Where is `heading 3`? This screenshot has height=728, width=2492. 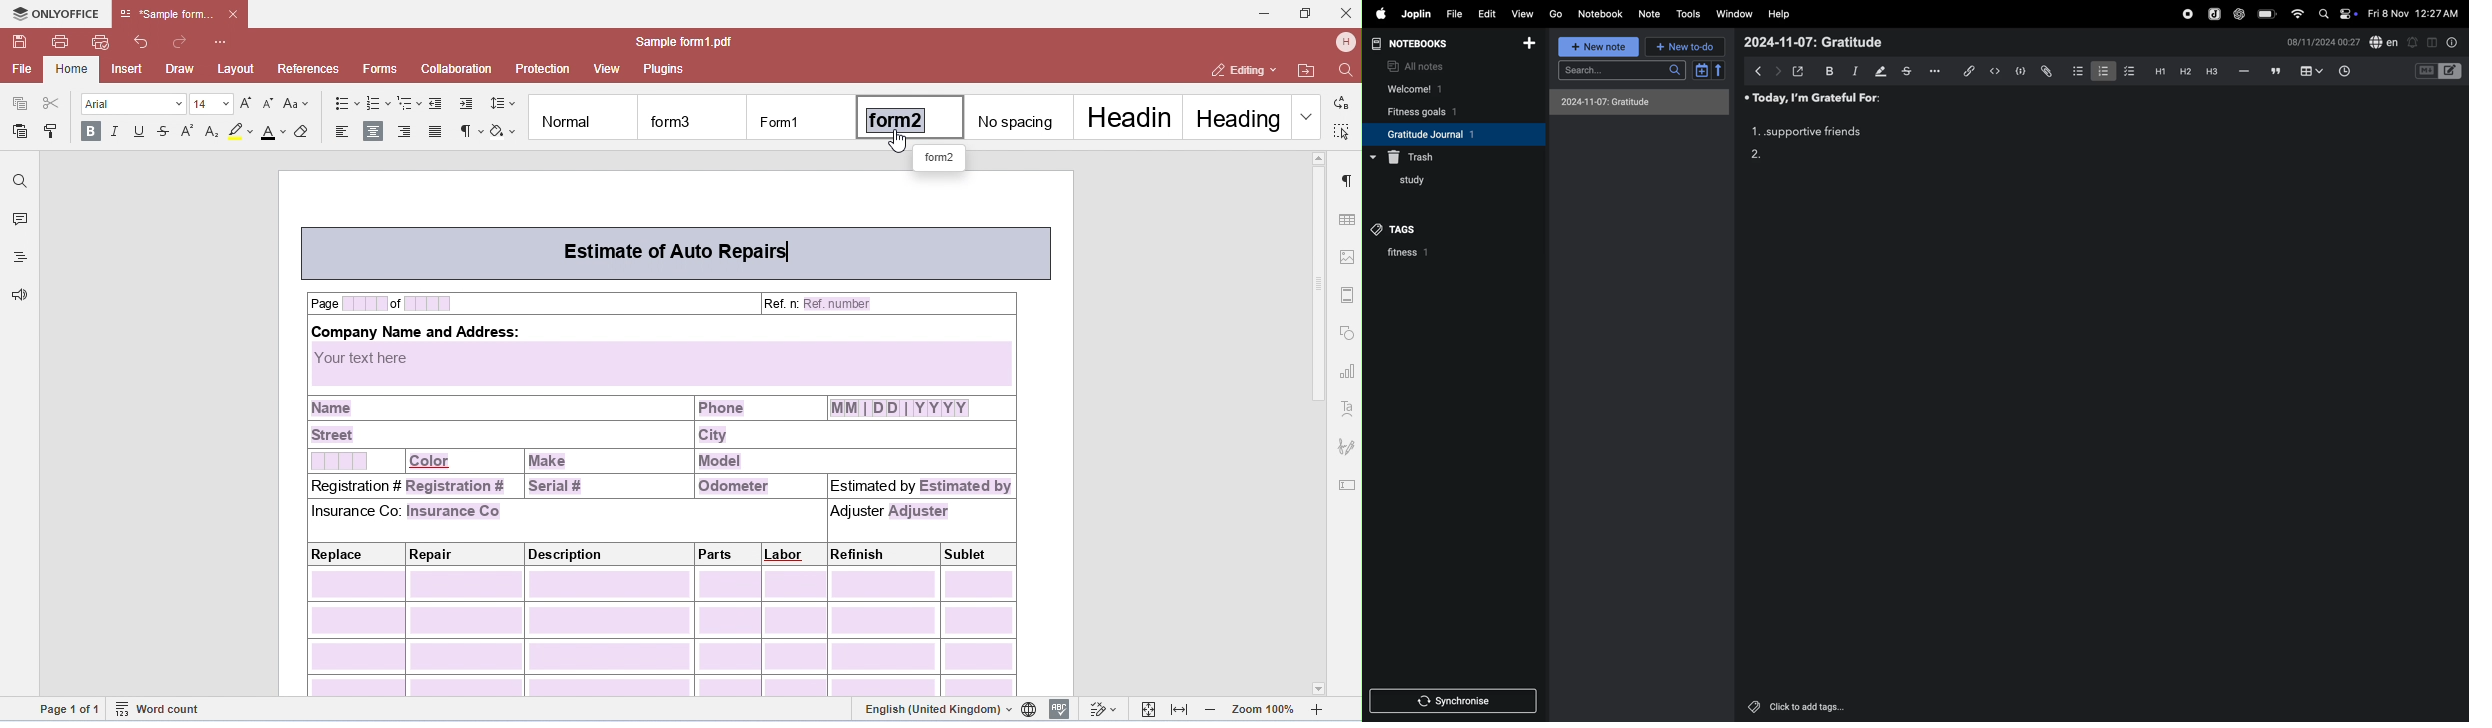 heading 3 is located at coordinates (2214, 74).